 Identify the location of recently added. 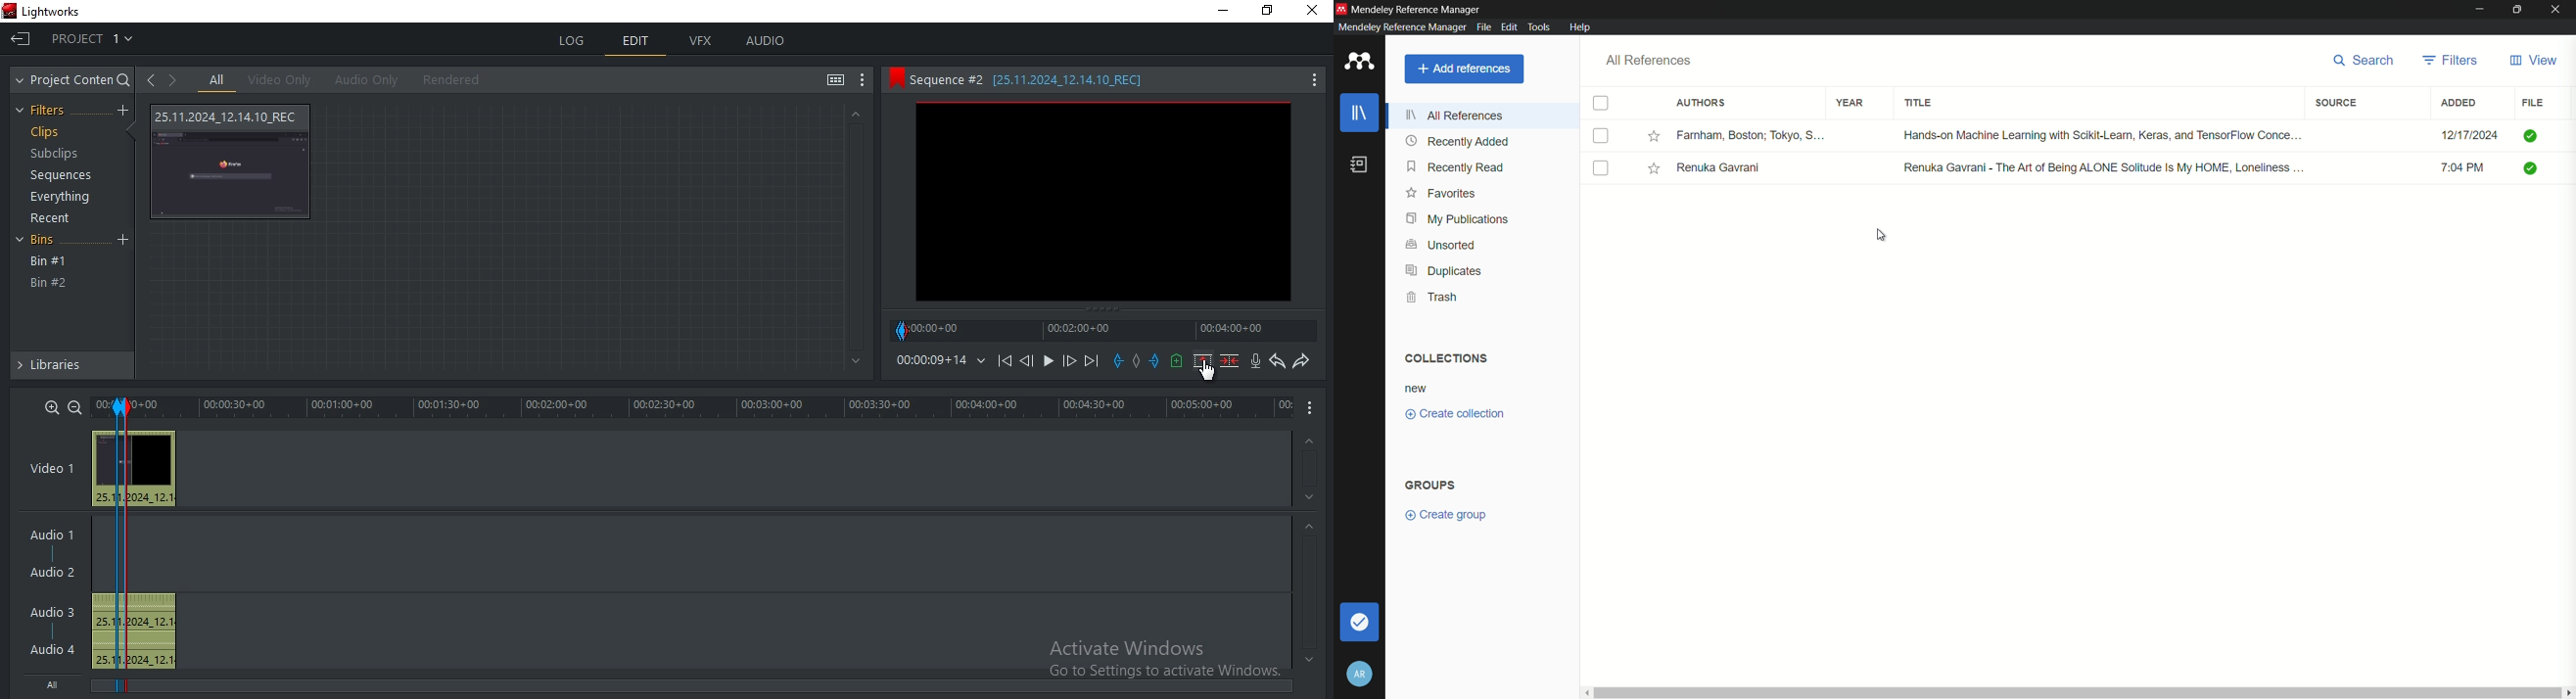
(1455, 167).